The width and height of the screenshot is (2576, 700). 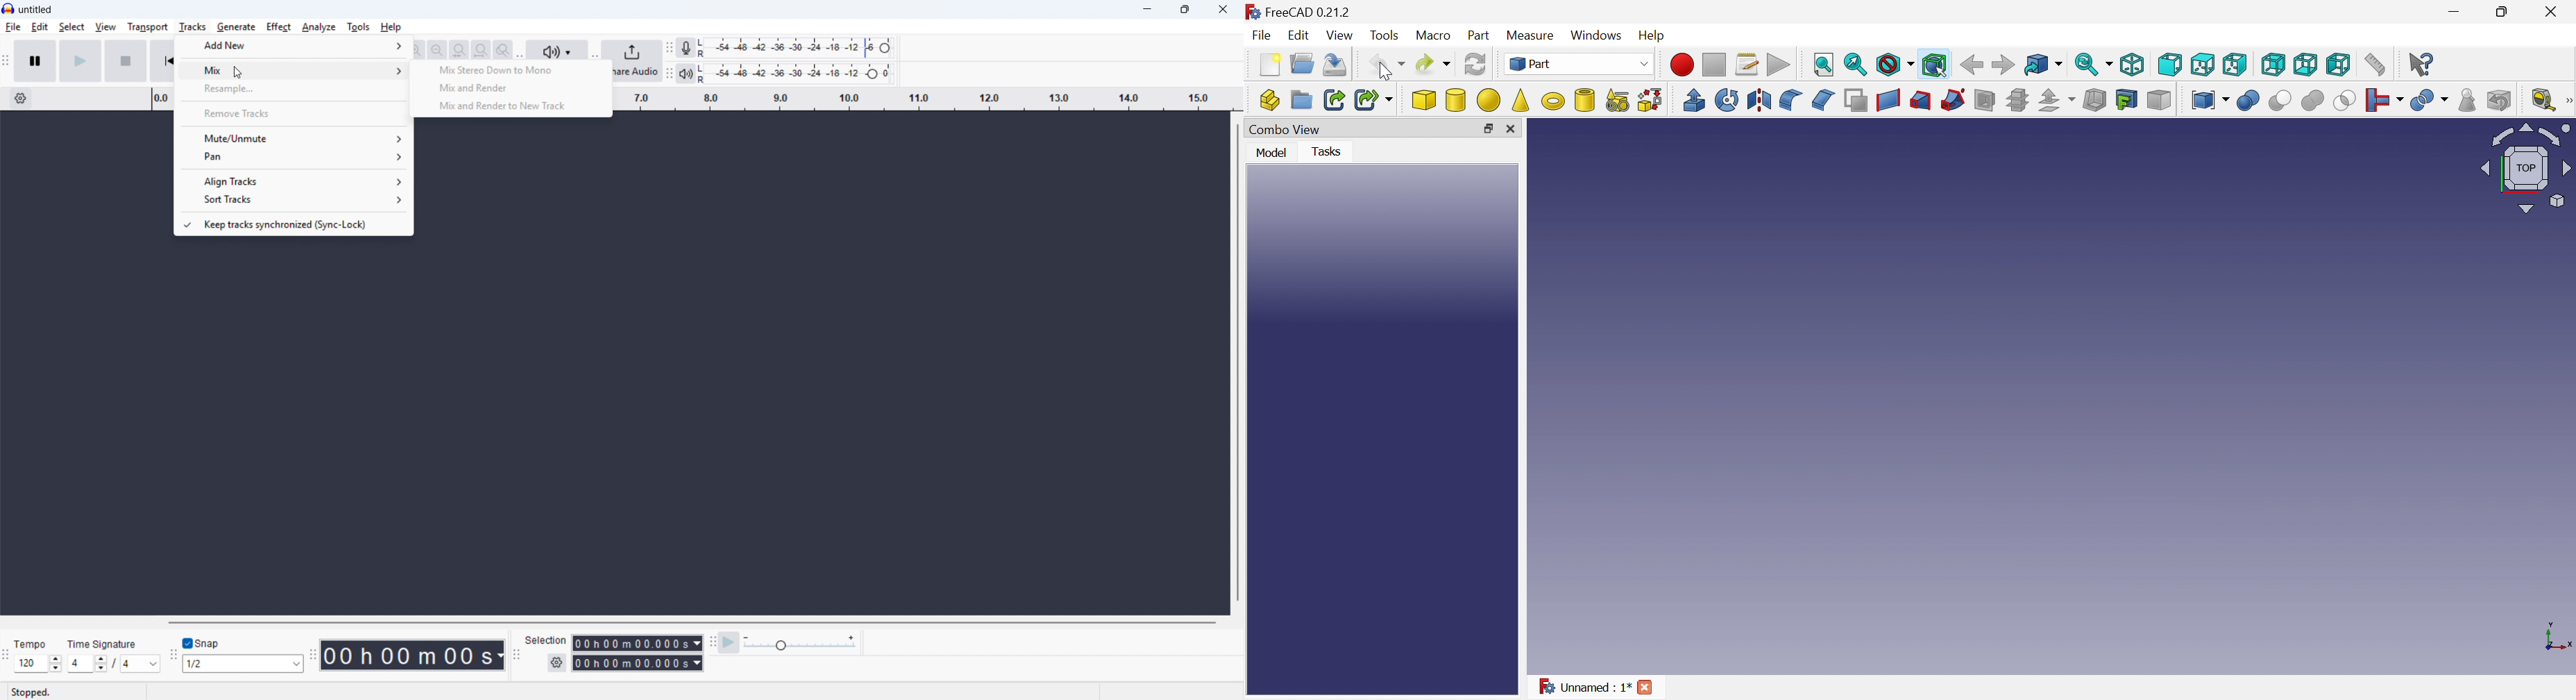 What do you see at coordinates (2127, 100) in the screenshot?
I see `Create projection on surface` at bounding box center [2127, 100].